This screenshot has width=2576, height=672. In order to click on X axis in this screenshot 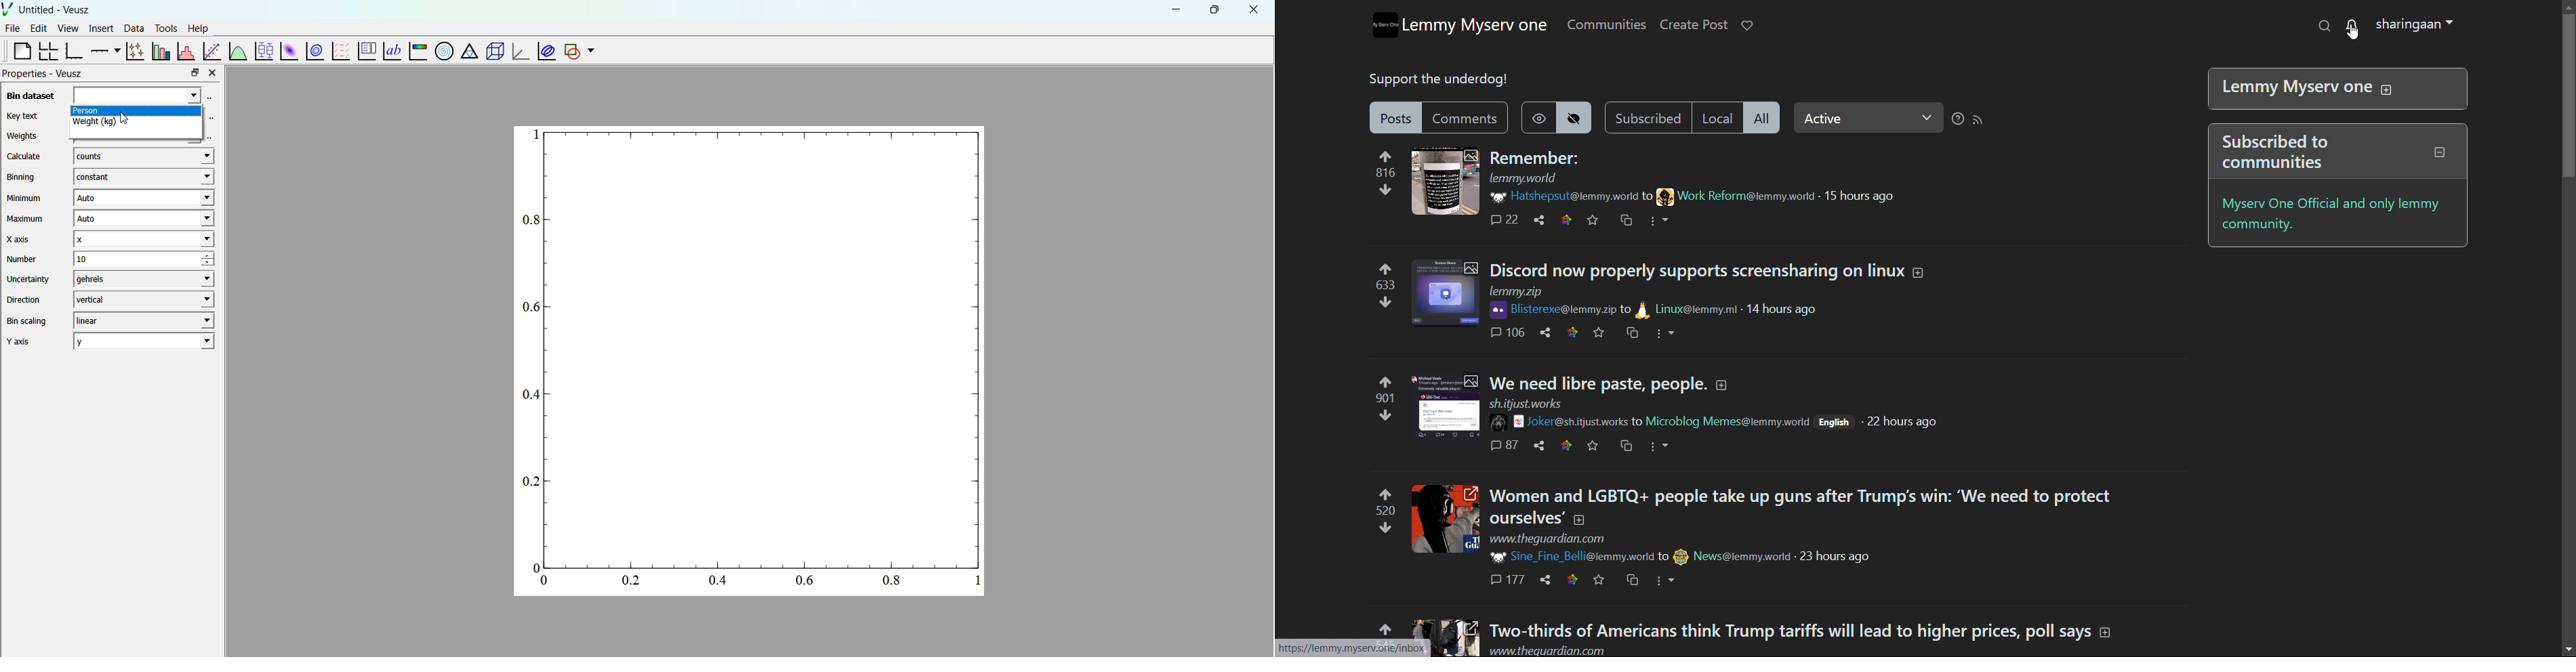, I will do `click(22, 239)`.